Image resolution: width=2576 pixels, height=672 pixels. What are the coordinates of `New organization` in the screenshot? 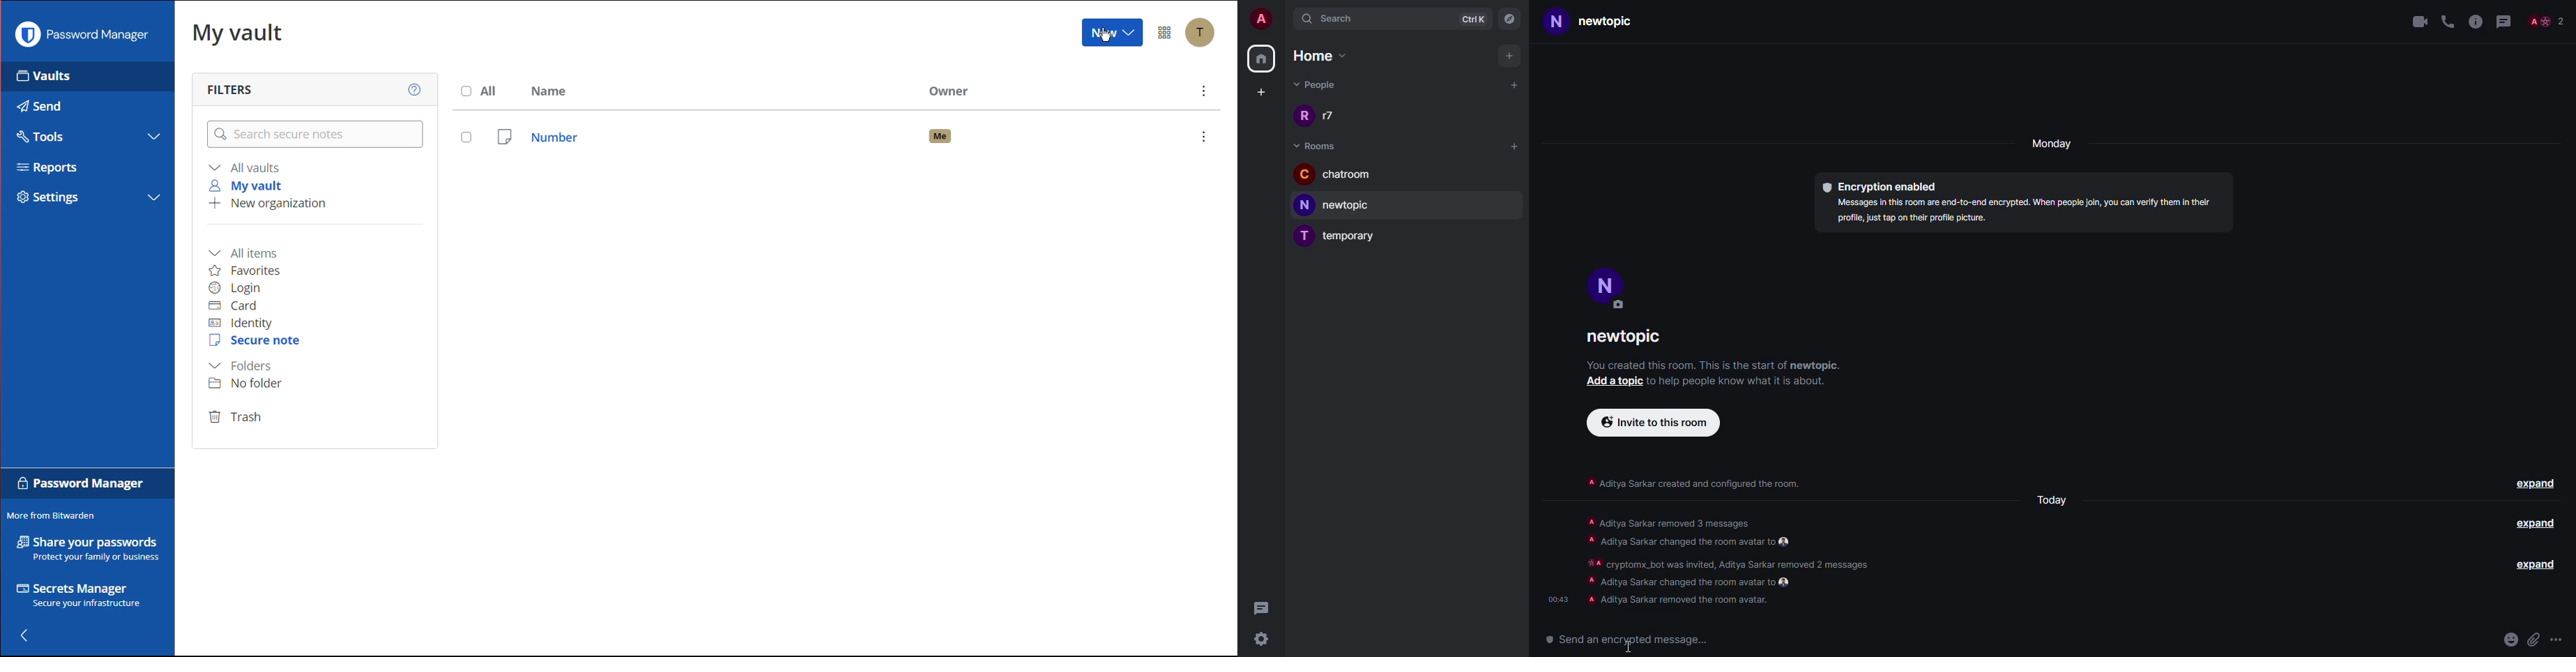 It's located at (267, 205).